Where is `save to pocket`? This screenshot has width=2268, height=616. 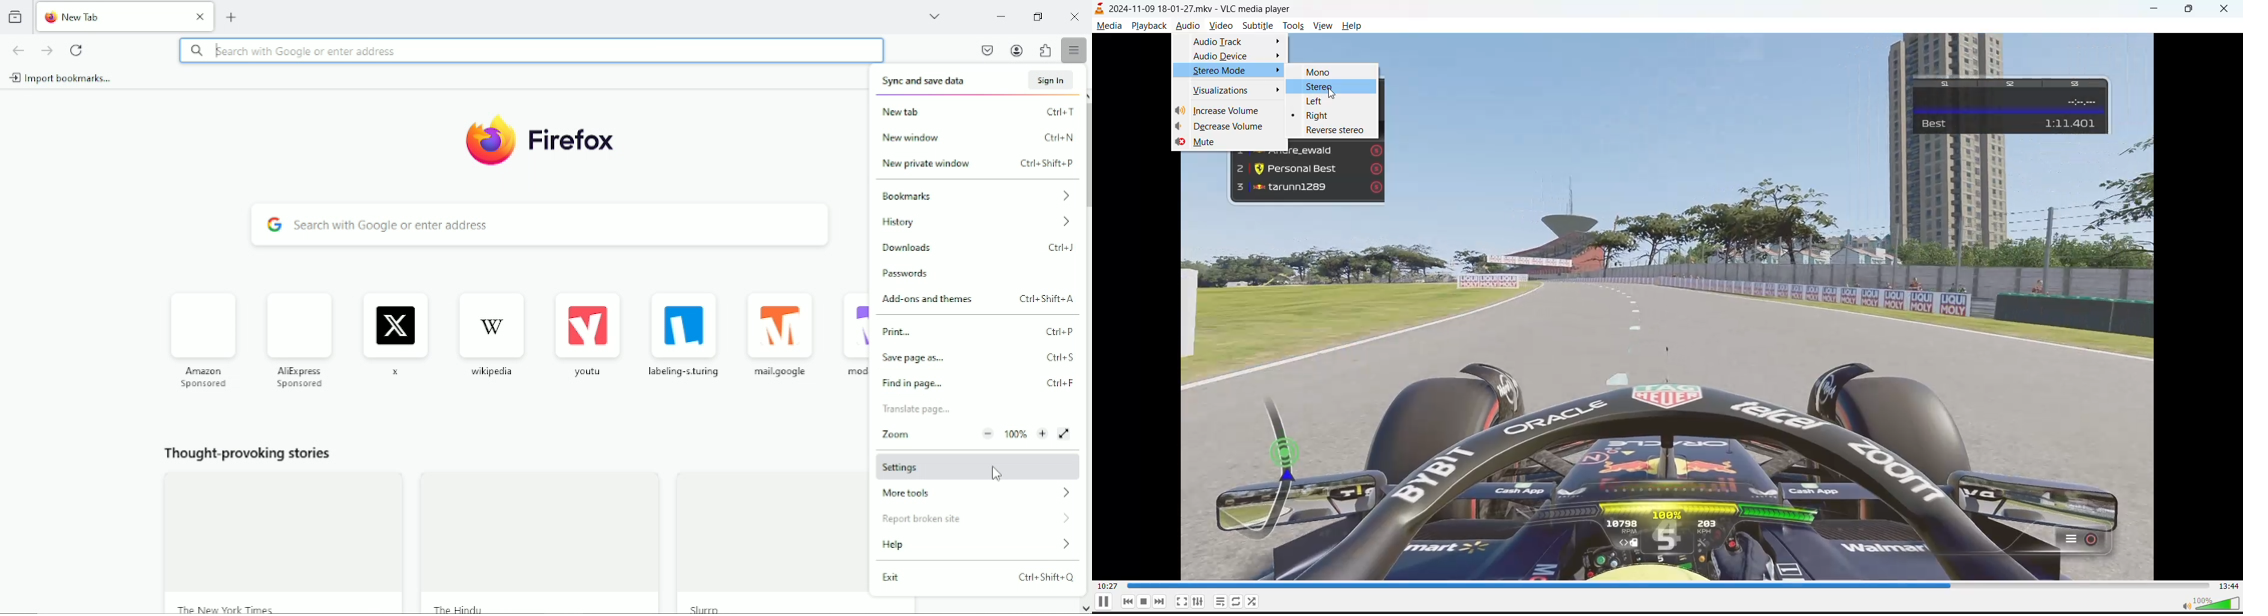
save to pocket is located at coordinates (986, 50).